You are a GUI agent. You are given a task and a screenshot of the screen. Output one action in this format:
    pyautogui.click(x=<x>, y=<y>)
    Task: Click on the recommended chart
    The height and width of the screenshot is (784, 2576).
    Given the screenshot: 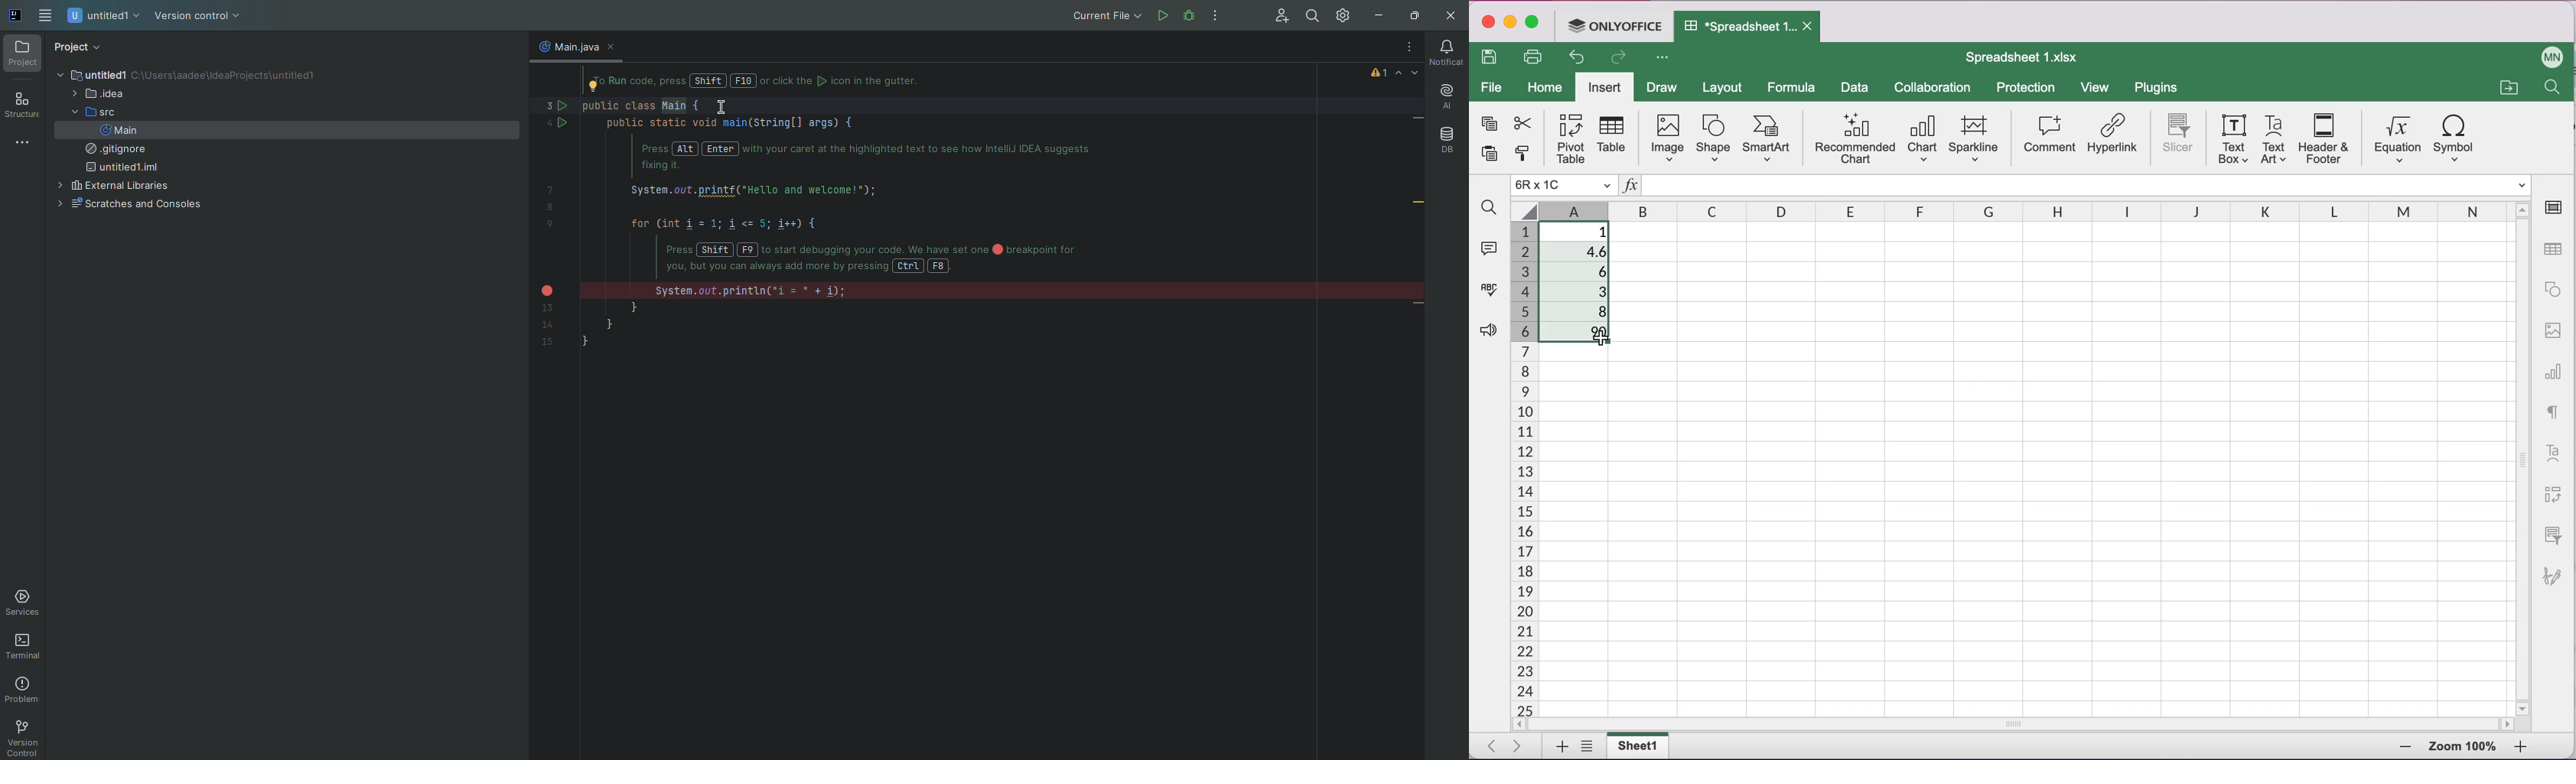 What is the action you would take?
    pyautogui.click(x=1852, y=140)
    